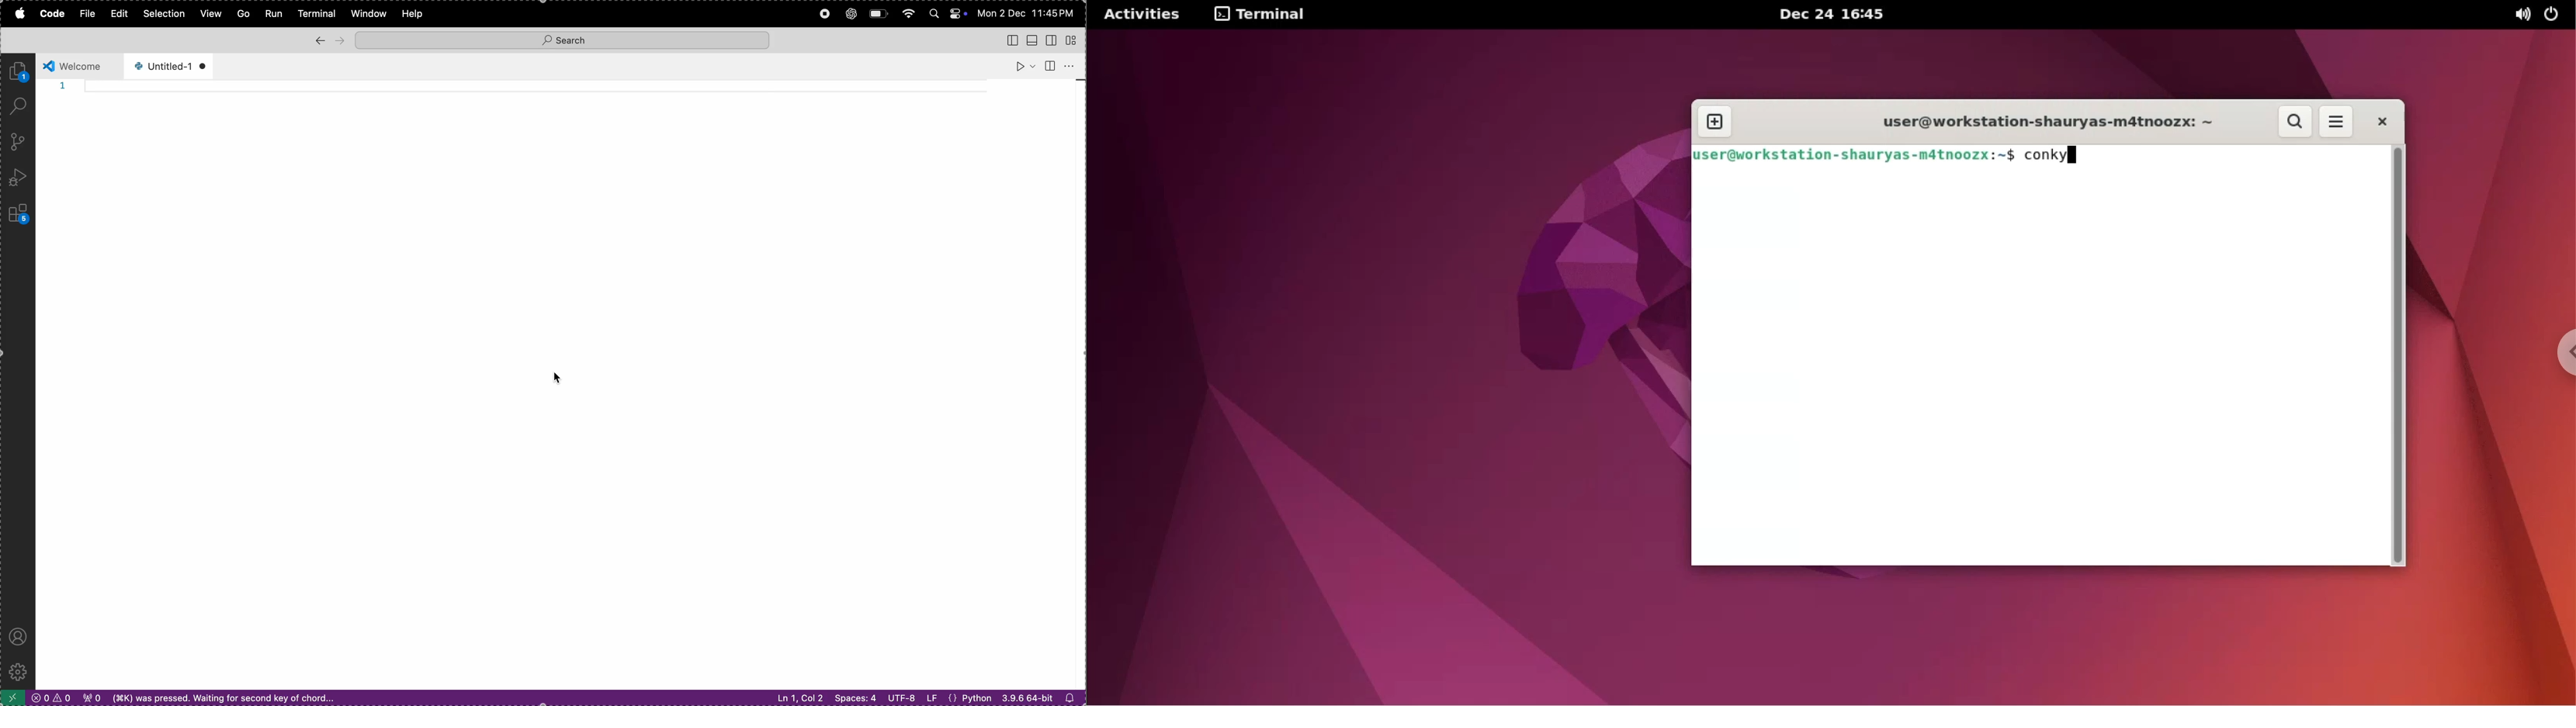  What do you see at coordinates (368, 13) in the screenshot?
I see `window` at bounding box center [368, 13].